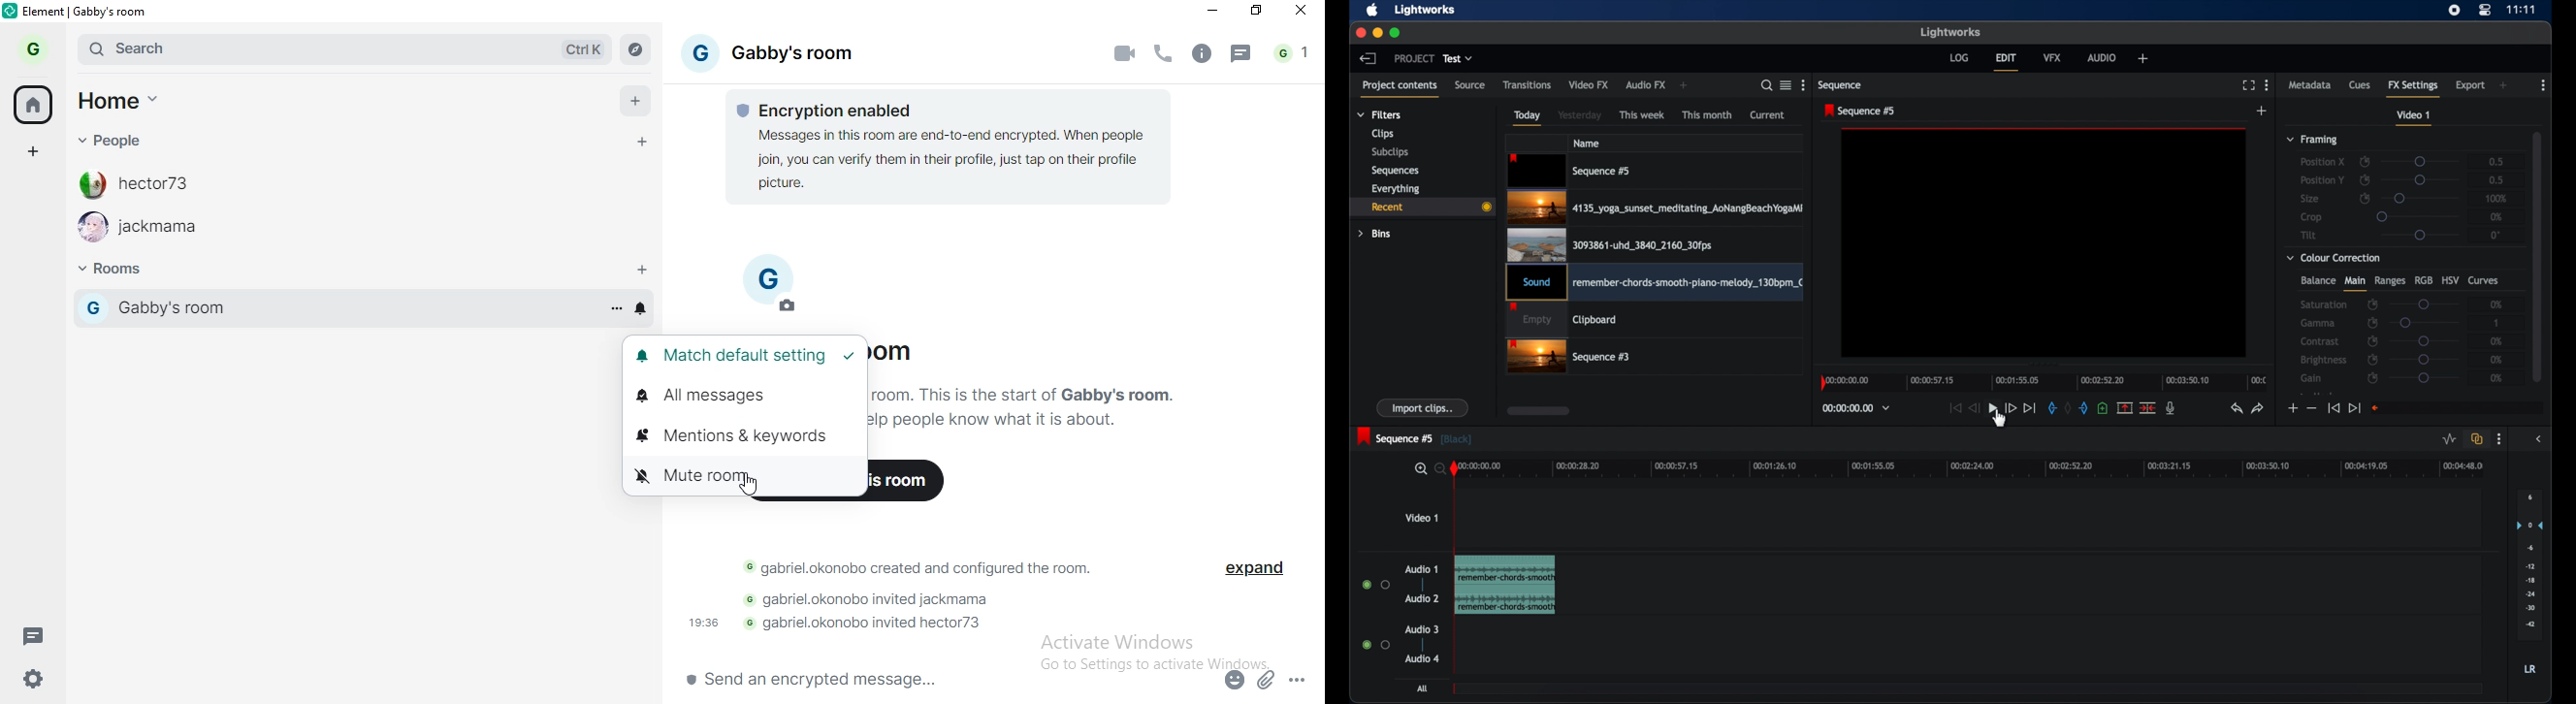  I want to click on video clip, so click(1570, 171).